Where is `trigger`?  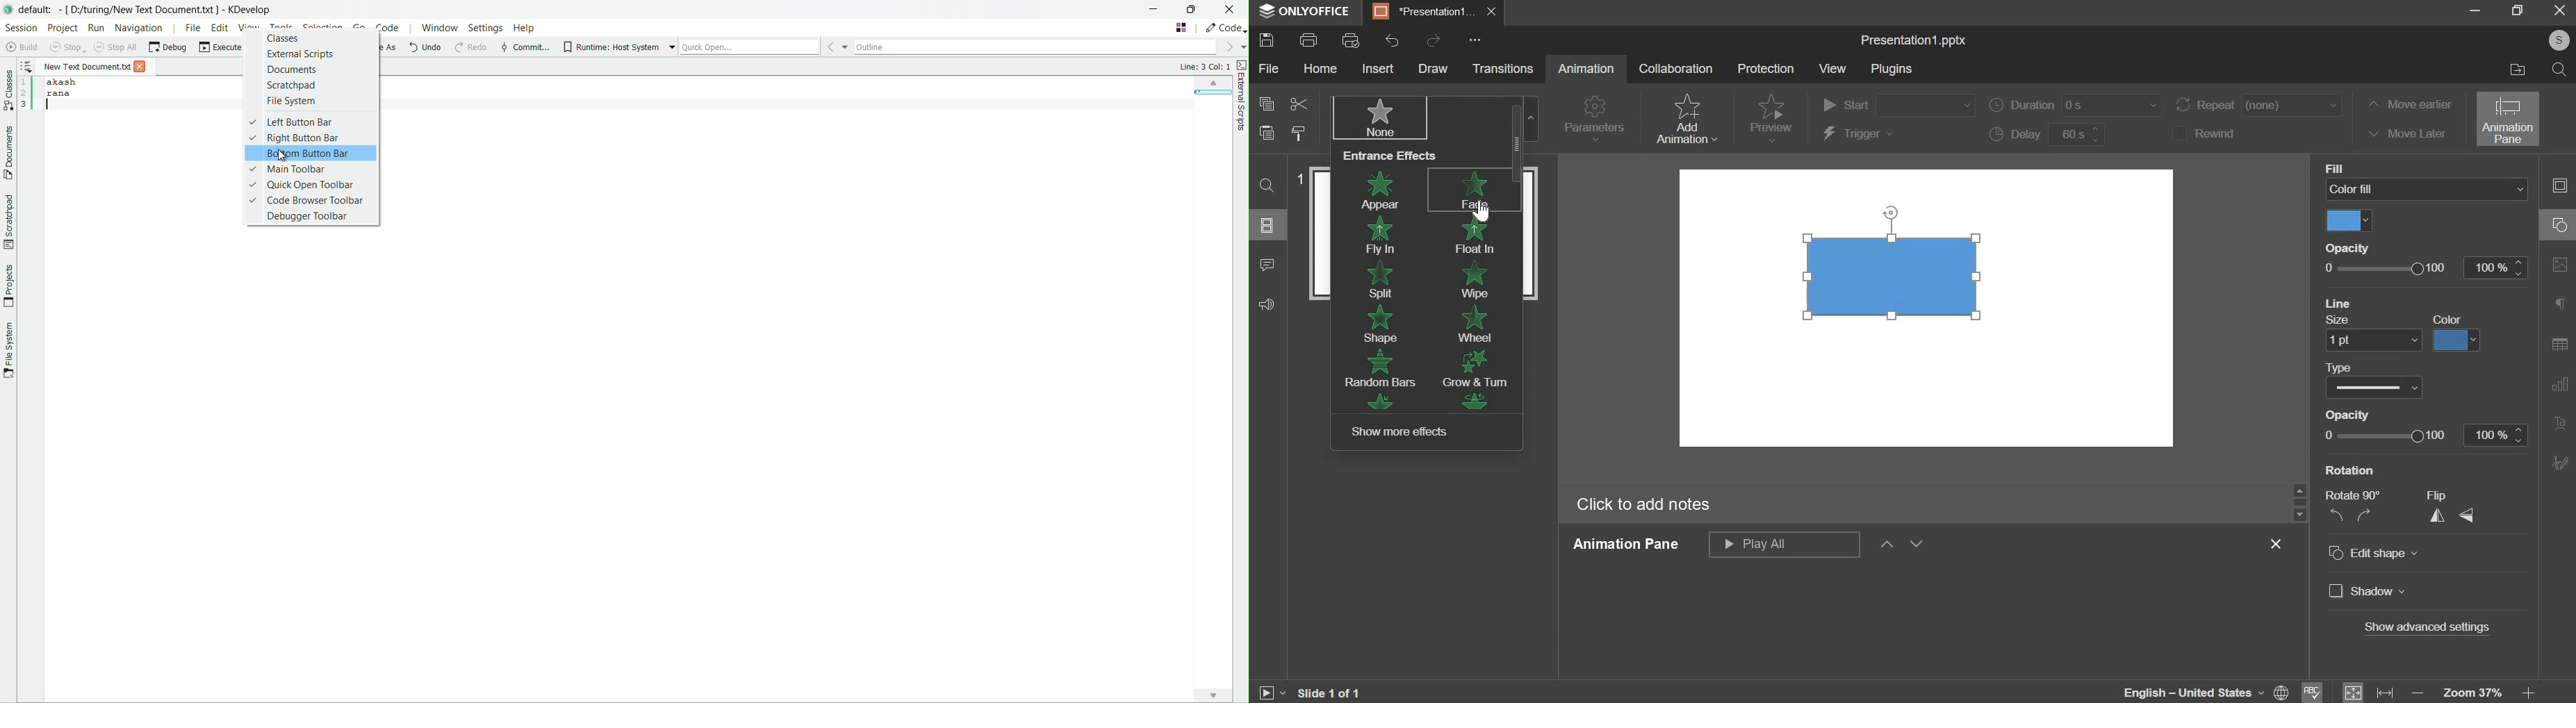 trigger is located at coordinates (1861, 135).